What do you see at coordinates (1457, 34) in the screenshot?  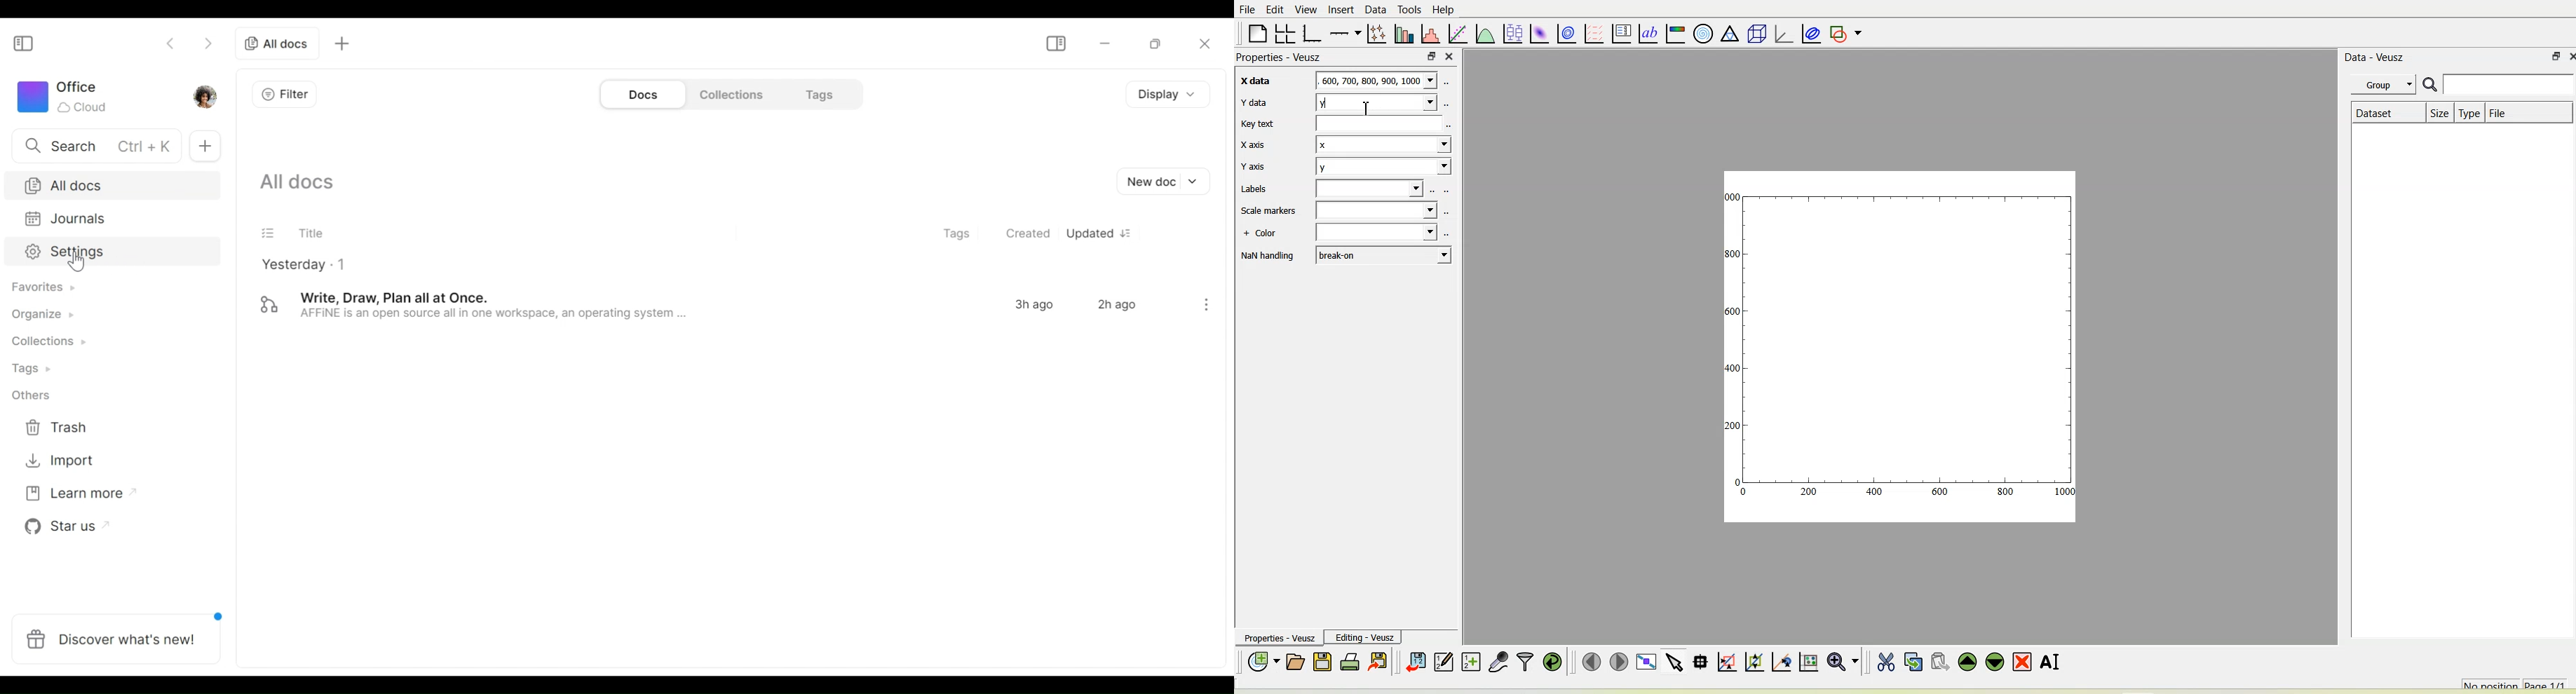 I see `fit a function to data` at bounding box center [1457, 34].